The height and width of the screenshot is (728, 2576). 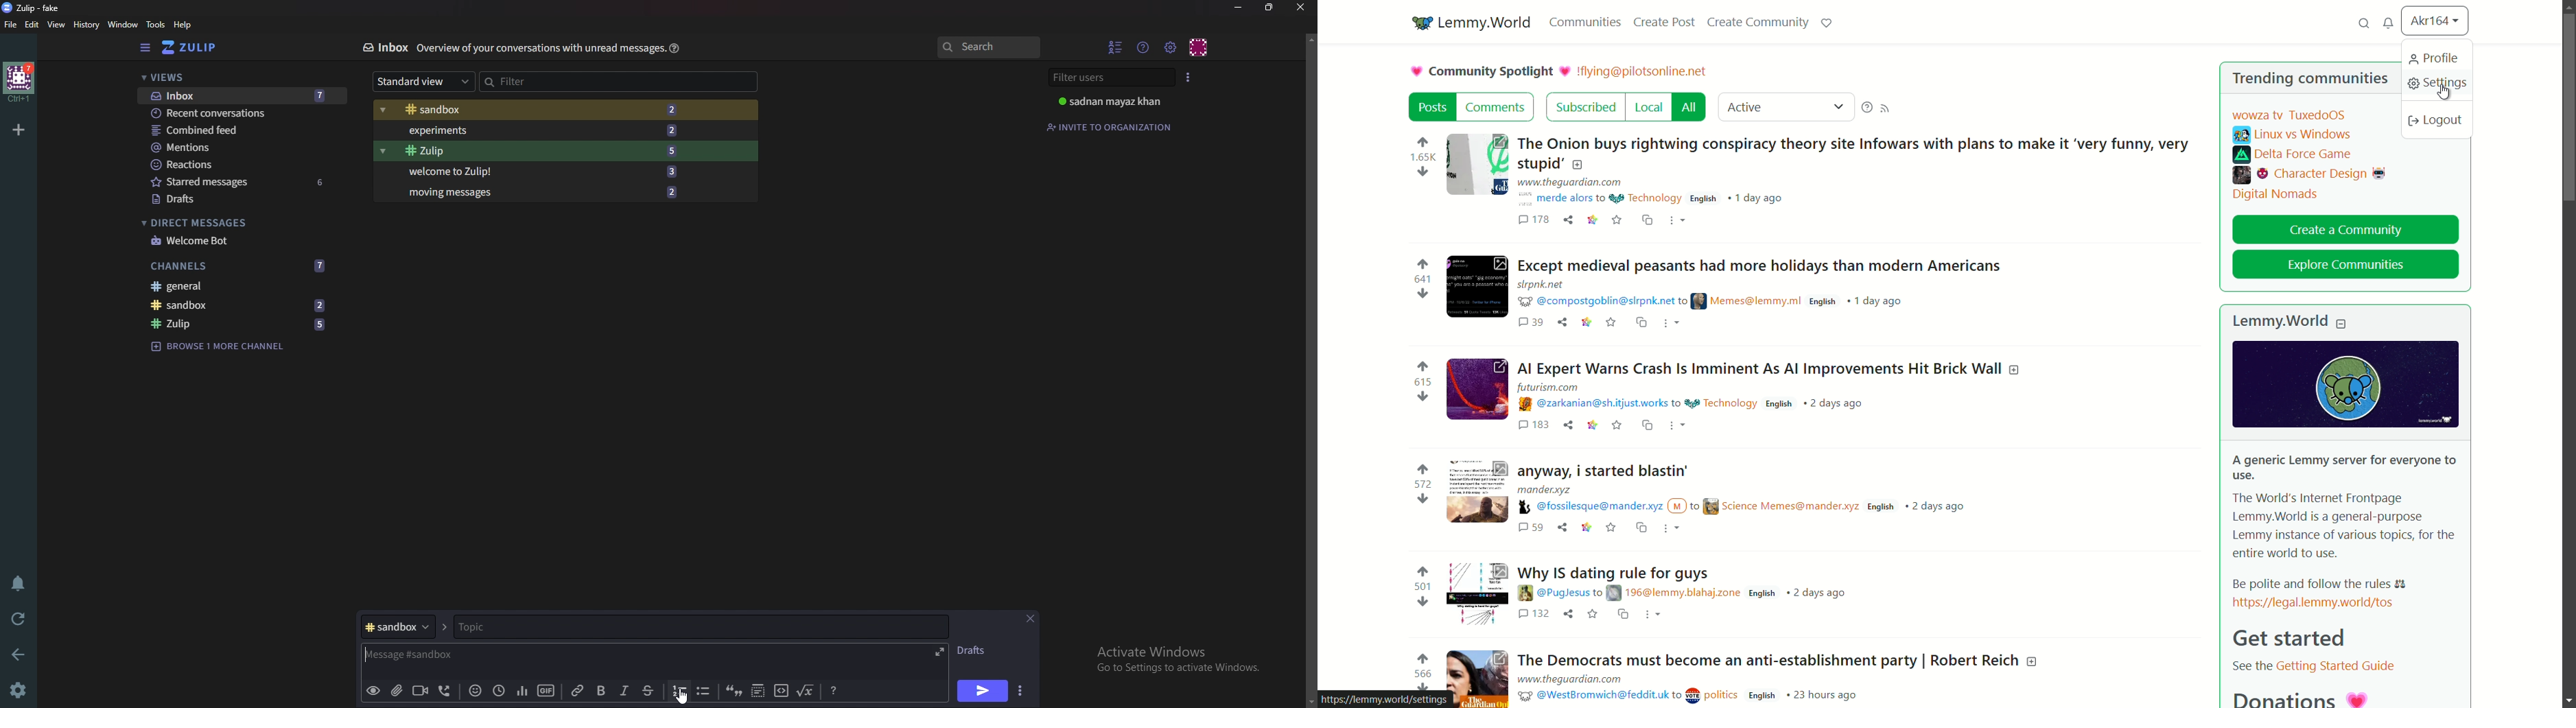 What do you see at coordinates (756, 692) in the screenshot?
I see `Spoiler` at bounding box center [756, 692].